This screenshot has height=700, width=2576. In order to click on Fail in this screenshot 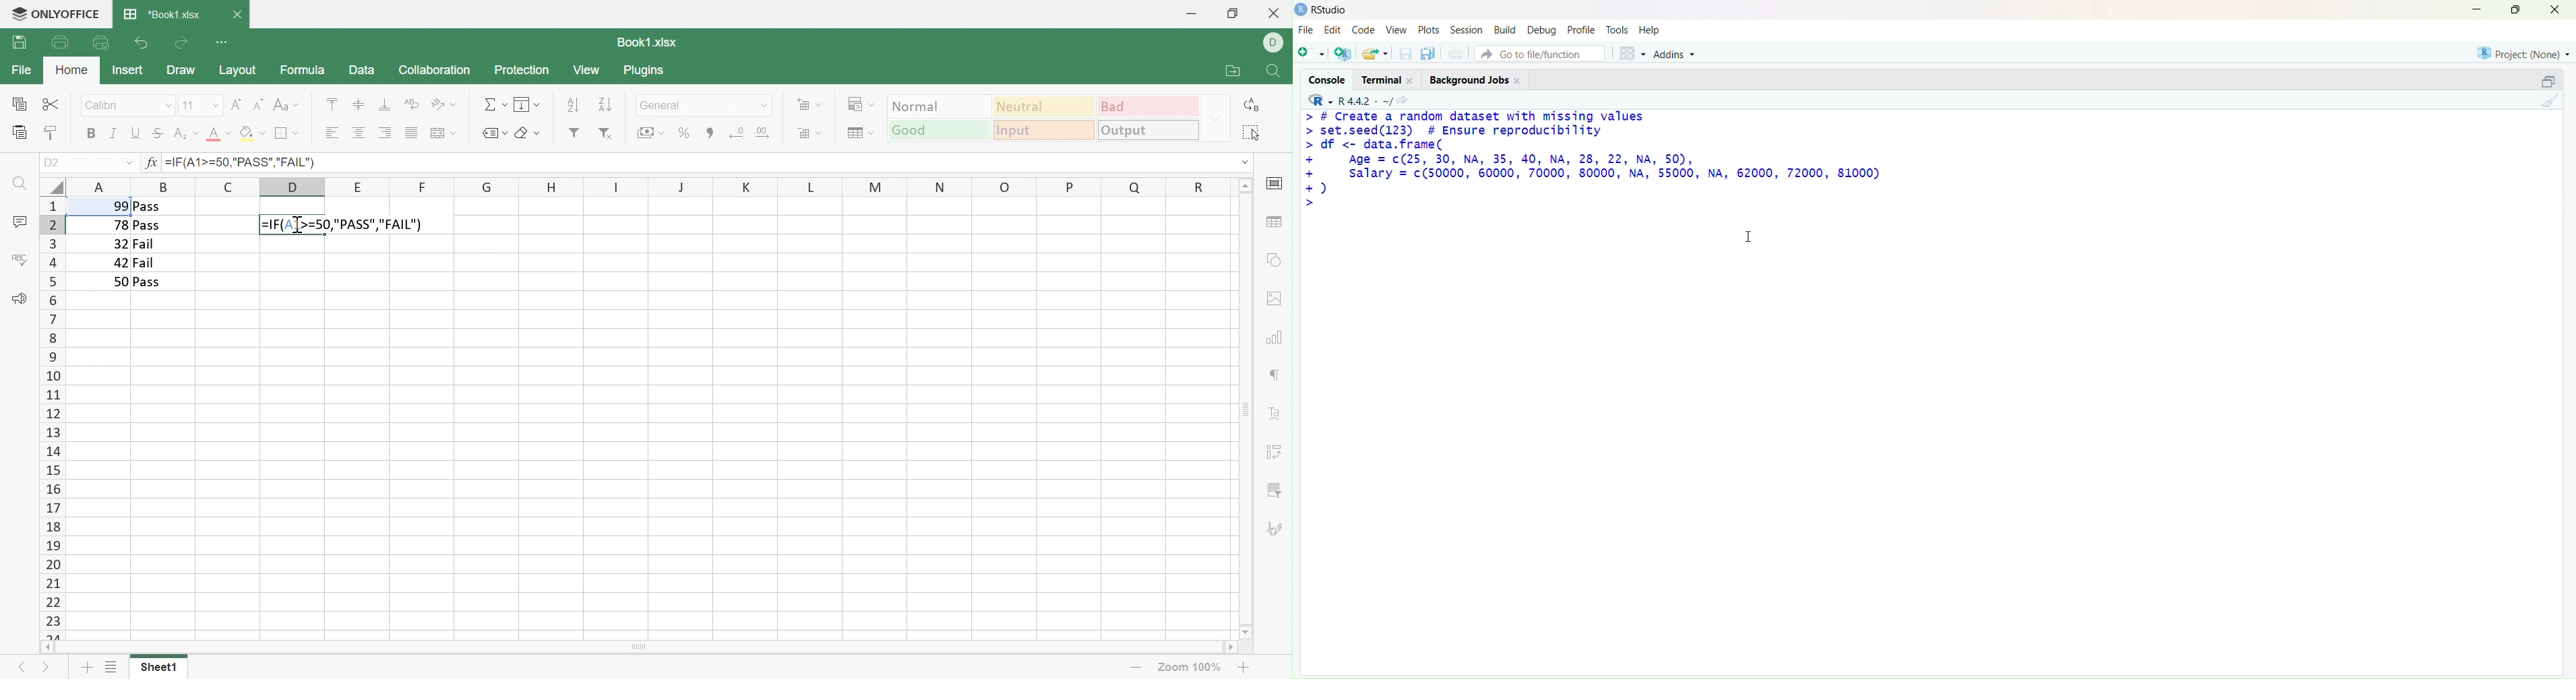, I will do `click(146, 263)`.